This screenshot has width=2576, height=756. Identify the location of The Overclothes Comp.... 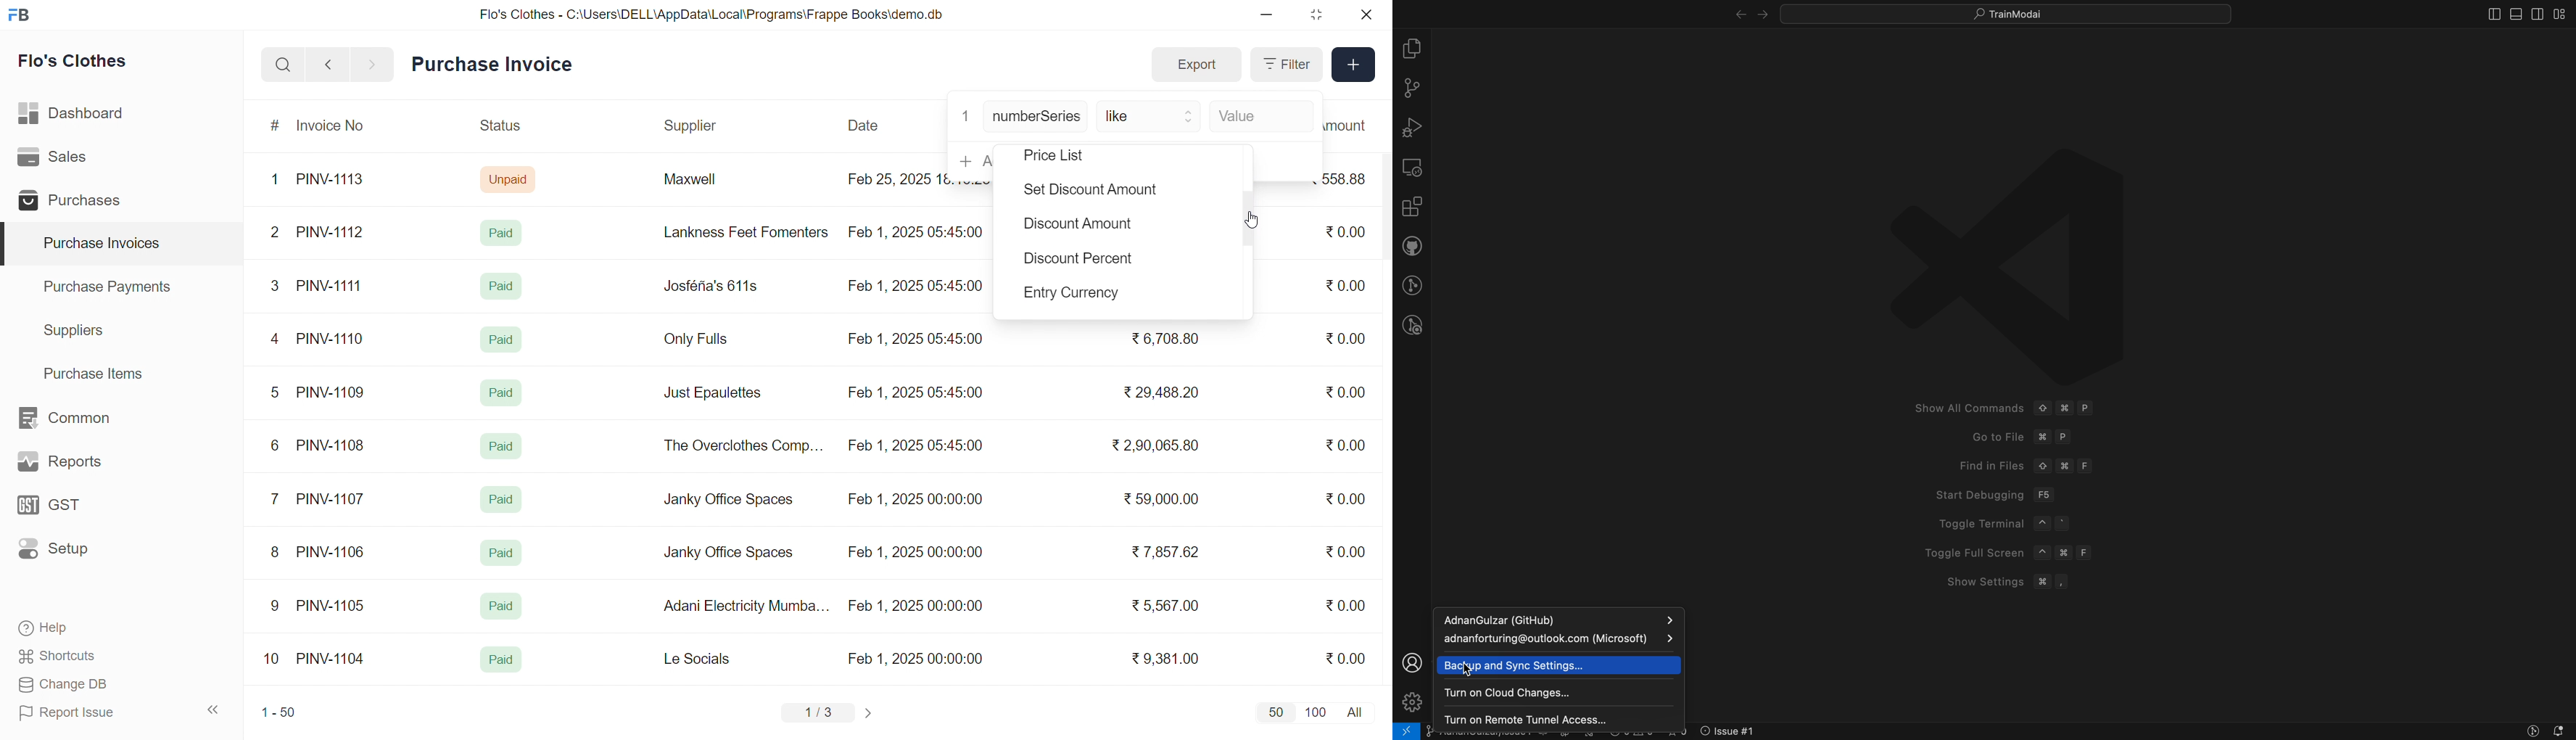
(741, 445).